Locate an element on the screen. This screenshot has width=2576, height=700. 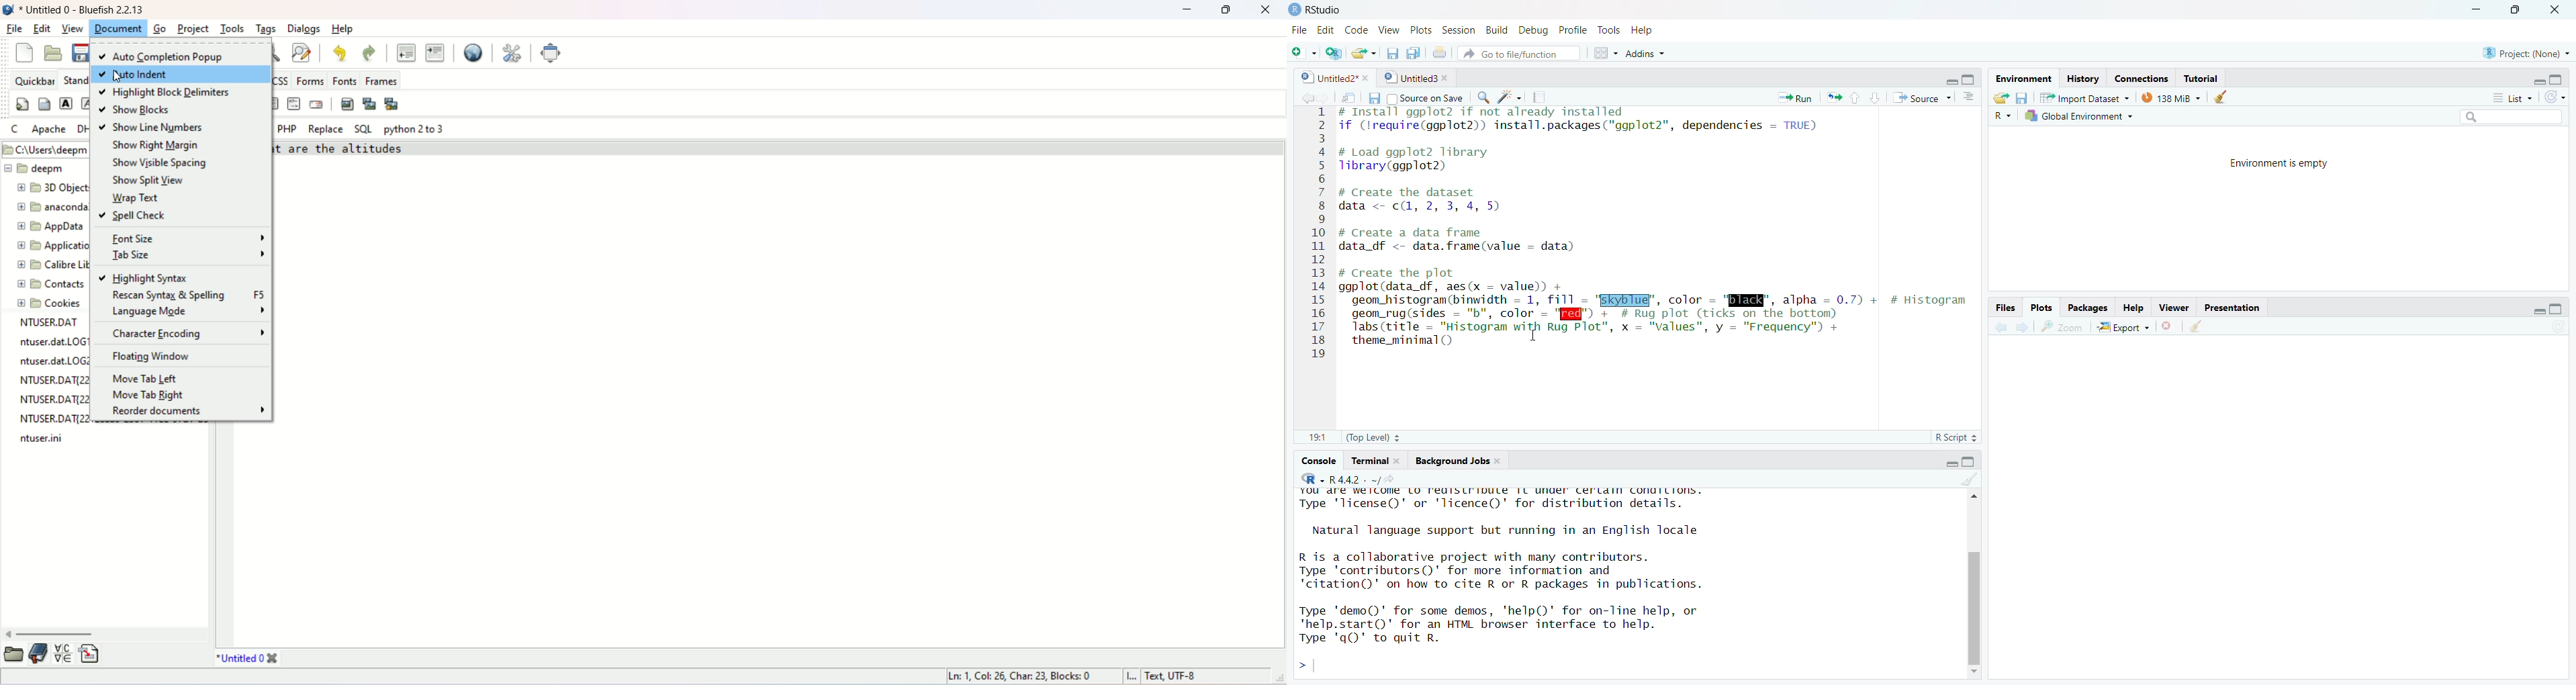
text cursor is located at coordinates (1534, 329).